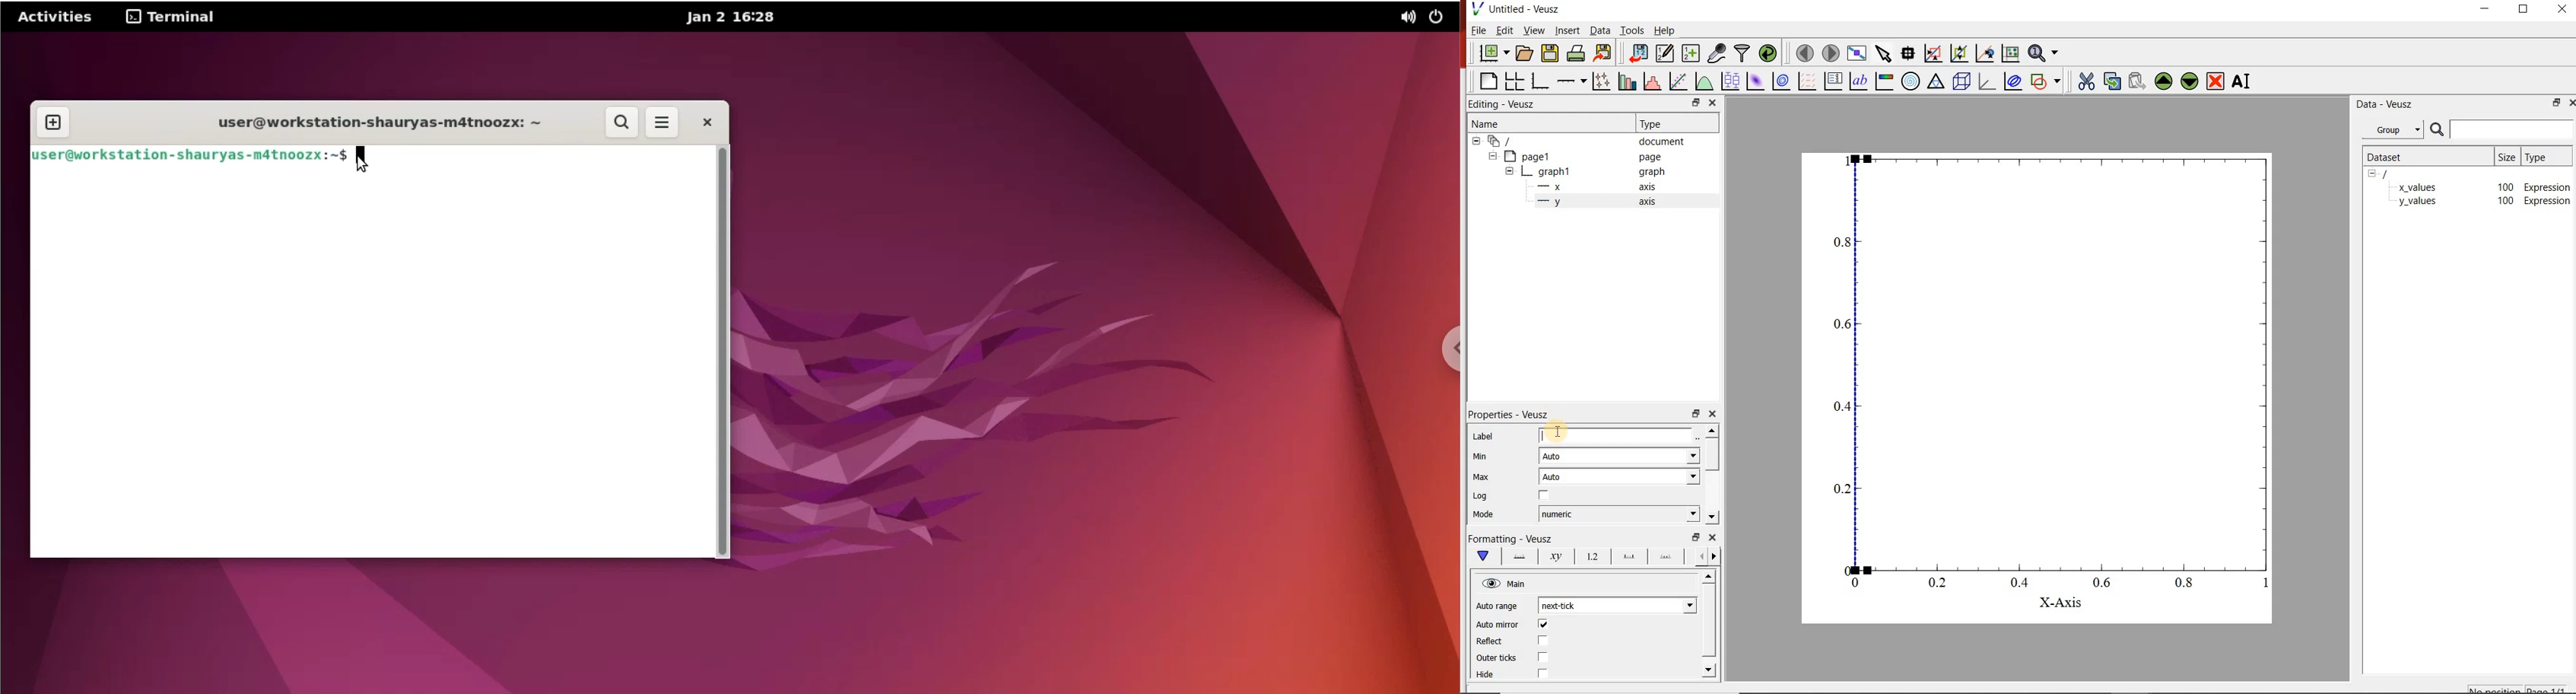 The width and height of the screenshot is (2576, 700). I want to click on restore down, so click(1696, 412).